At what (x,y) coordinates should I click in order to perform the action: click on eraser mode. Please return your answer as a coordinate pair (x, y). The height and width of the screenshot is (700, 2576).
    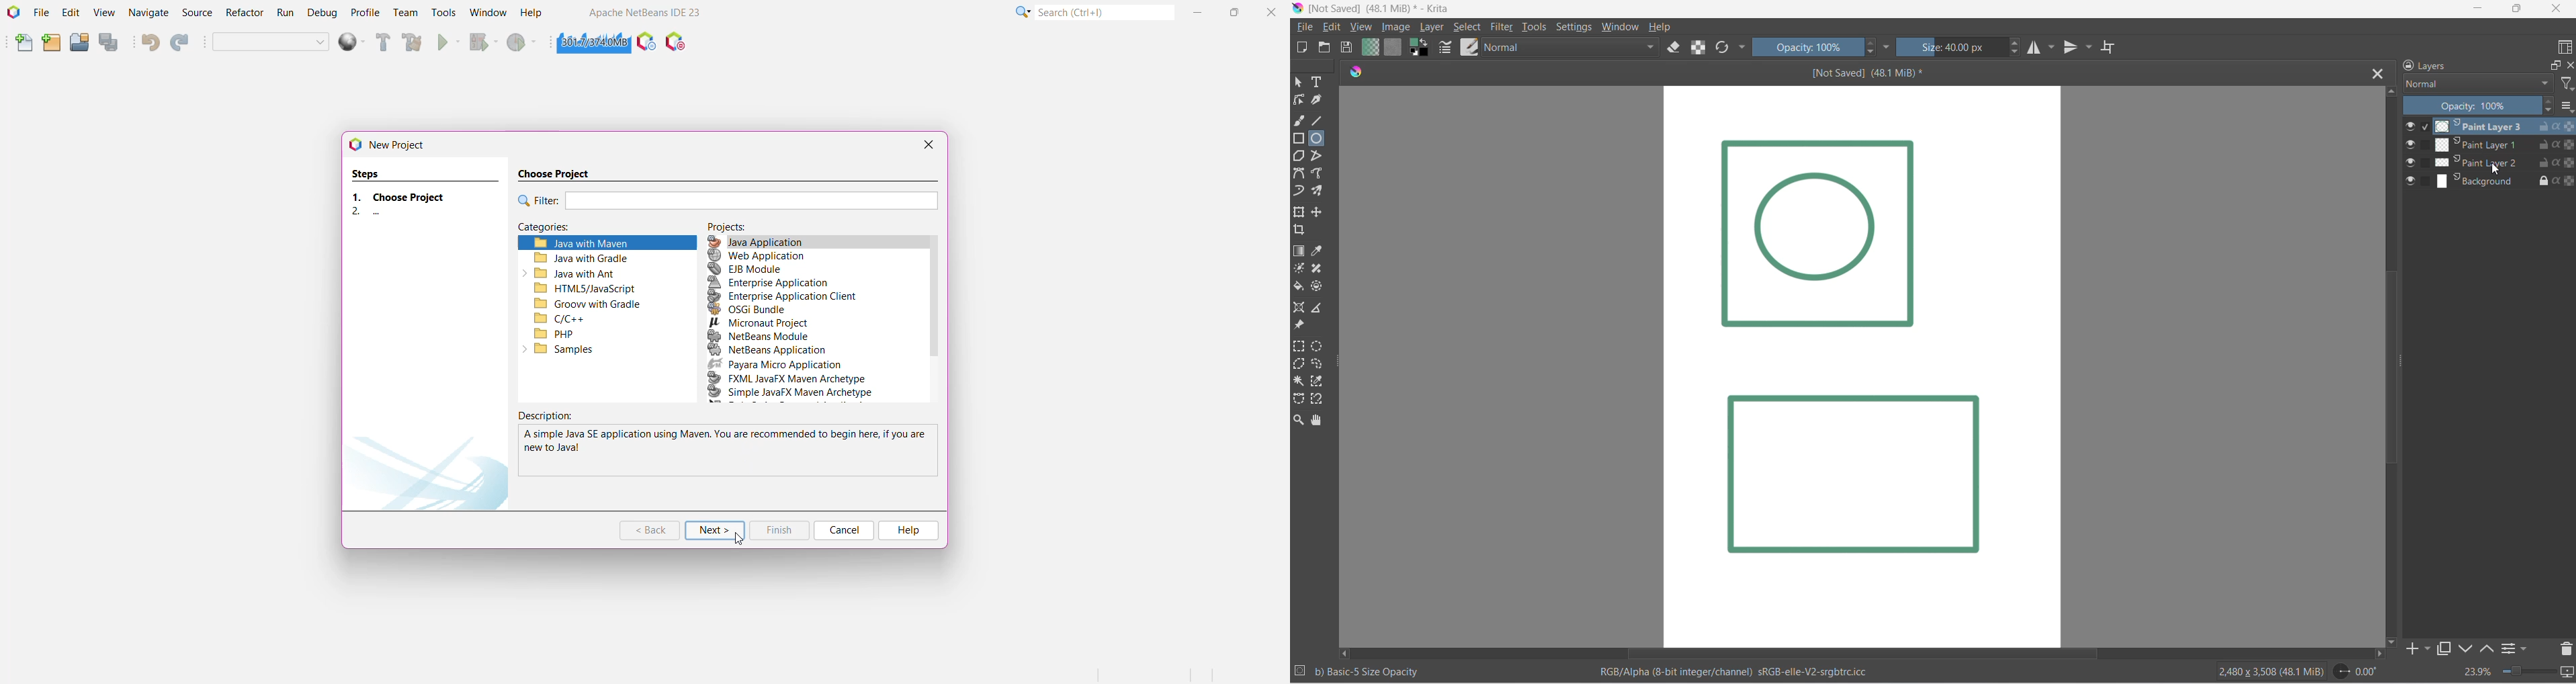
    Looking at the image, I should click on (1675, 48).